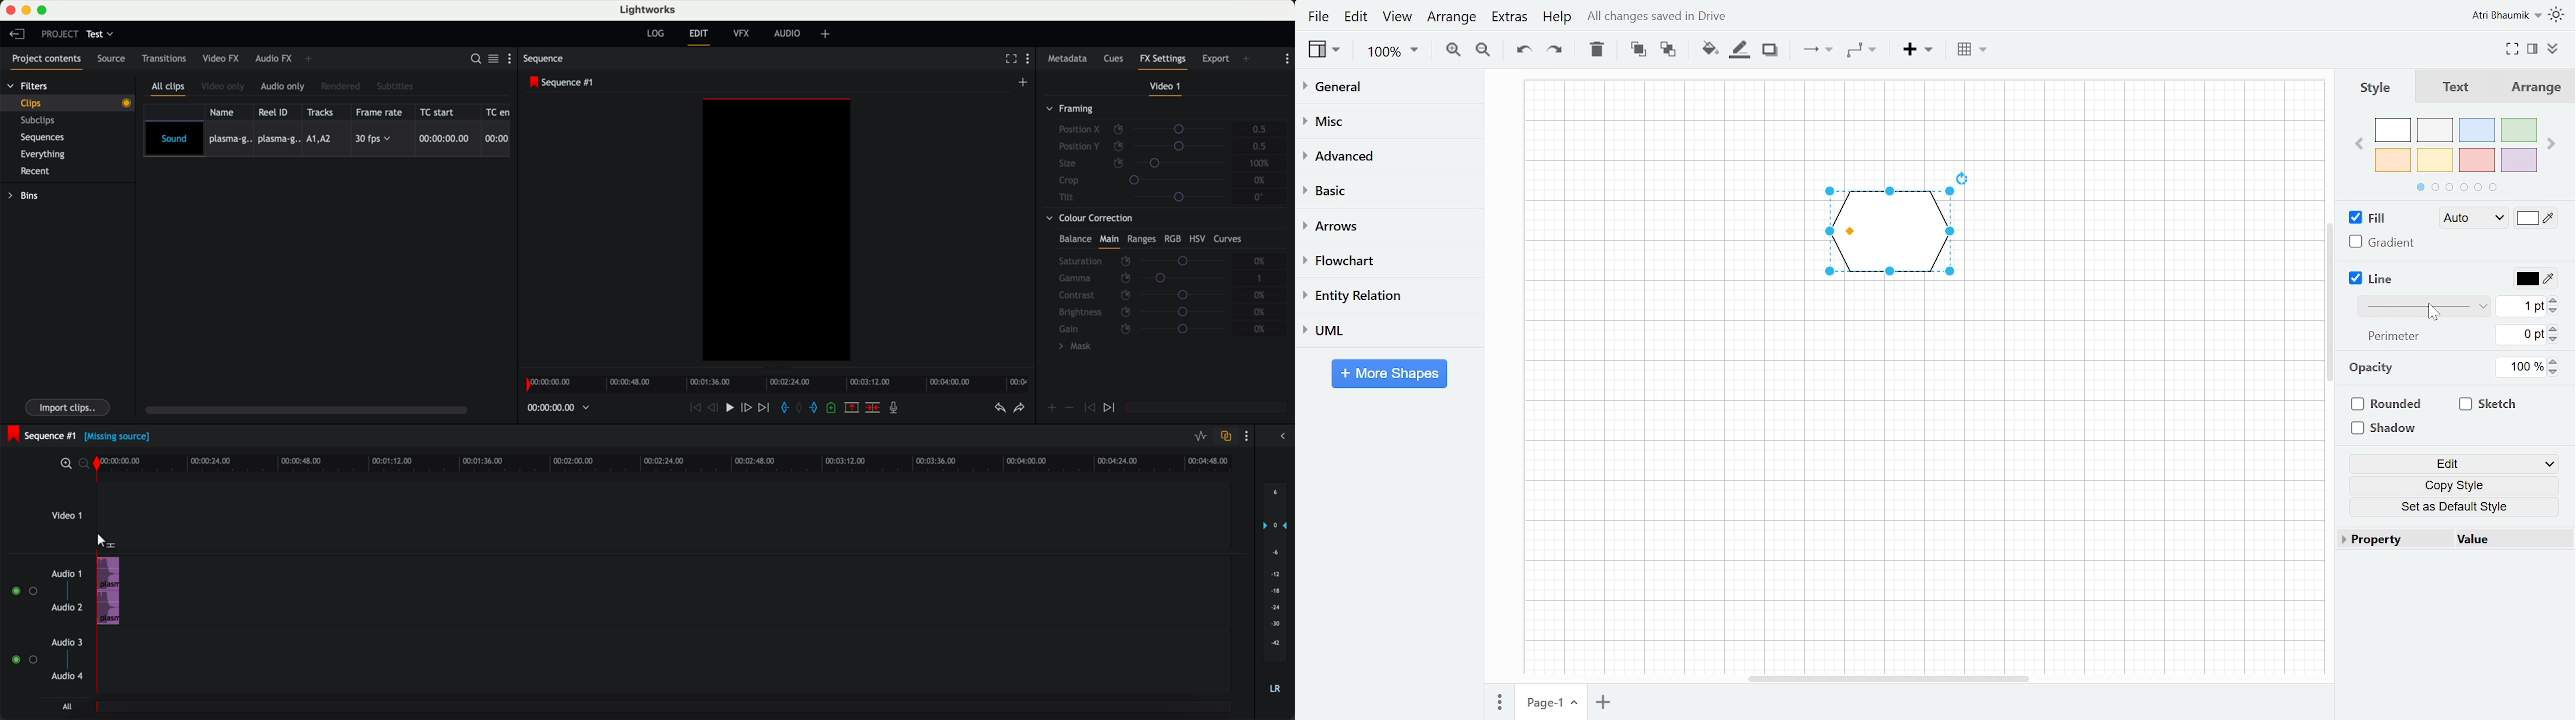 The height and width of the screenshot is (728, 2576). I want to click on arrow, so click(1280, 437).